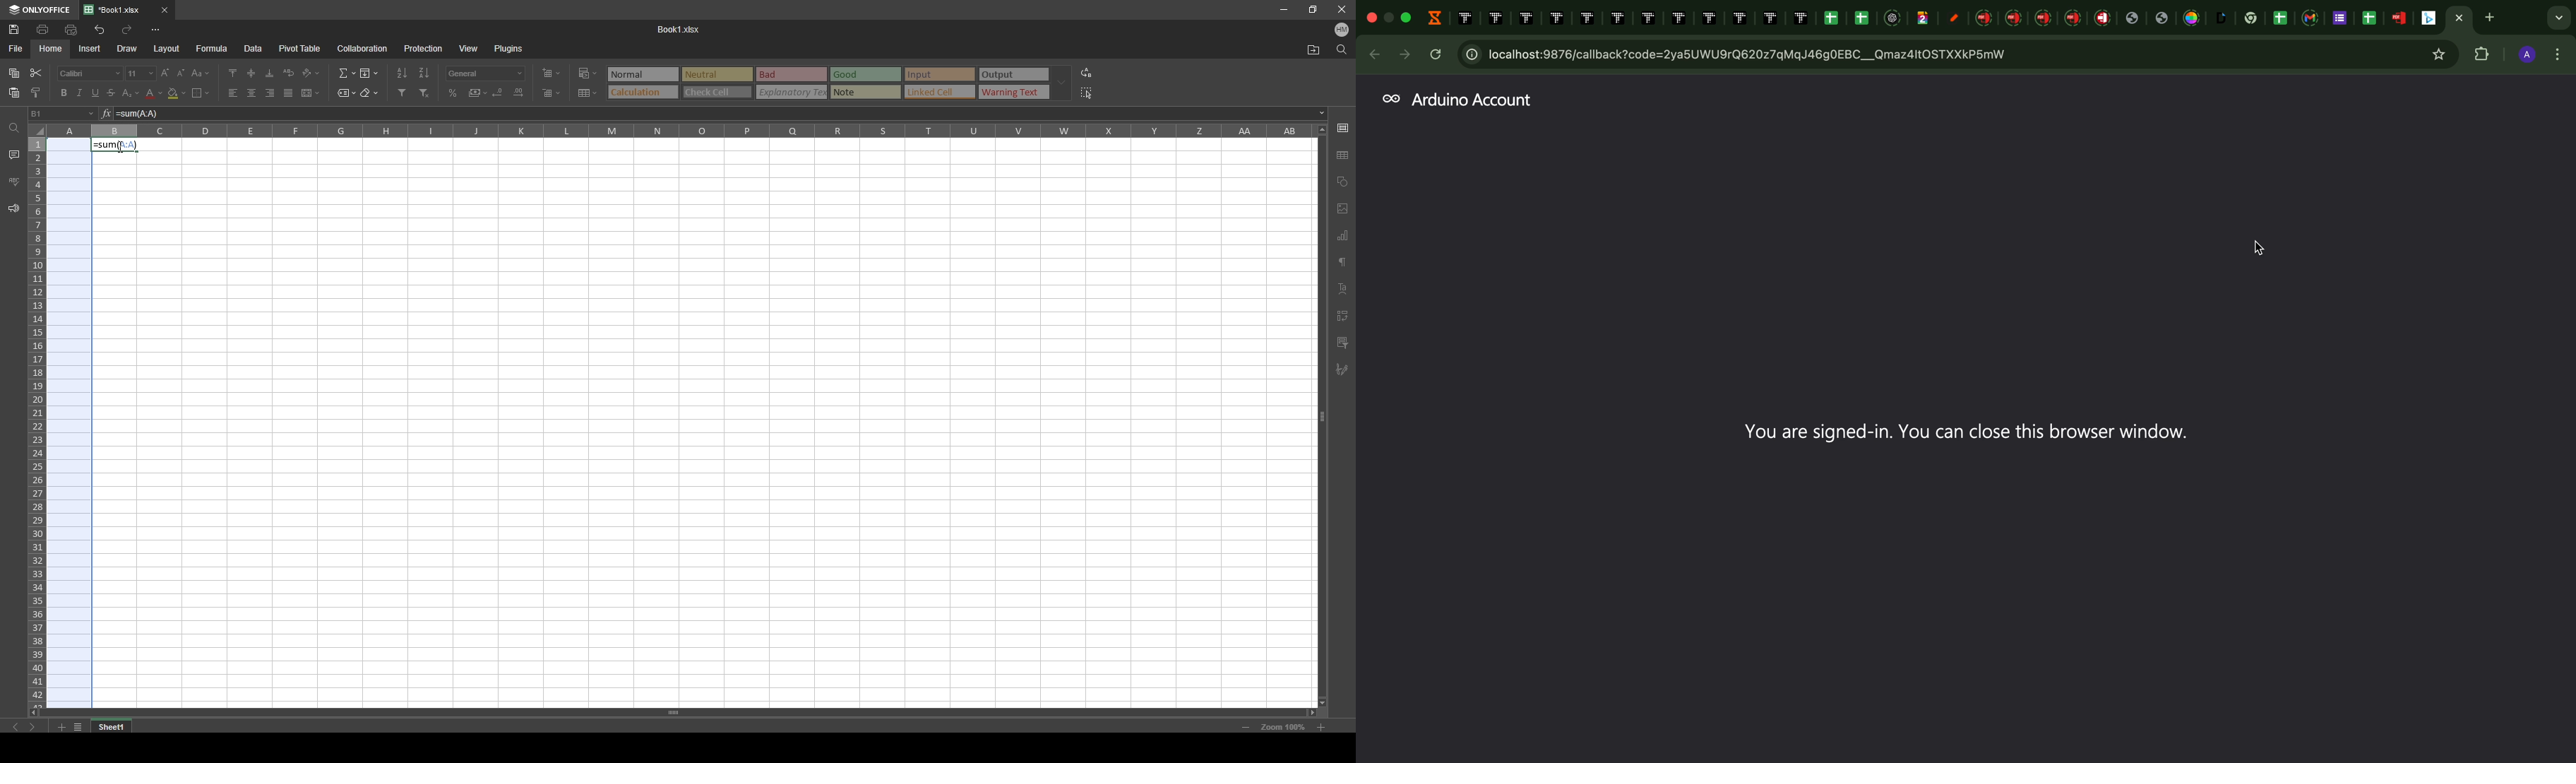  I want to click on delete cells, so click(551, 92).